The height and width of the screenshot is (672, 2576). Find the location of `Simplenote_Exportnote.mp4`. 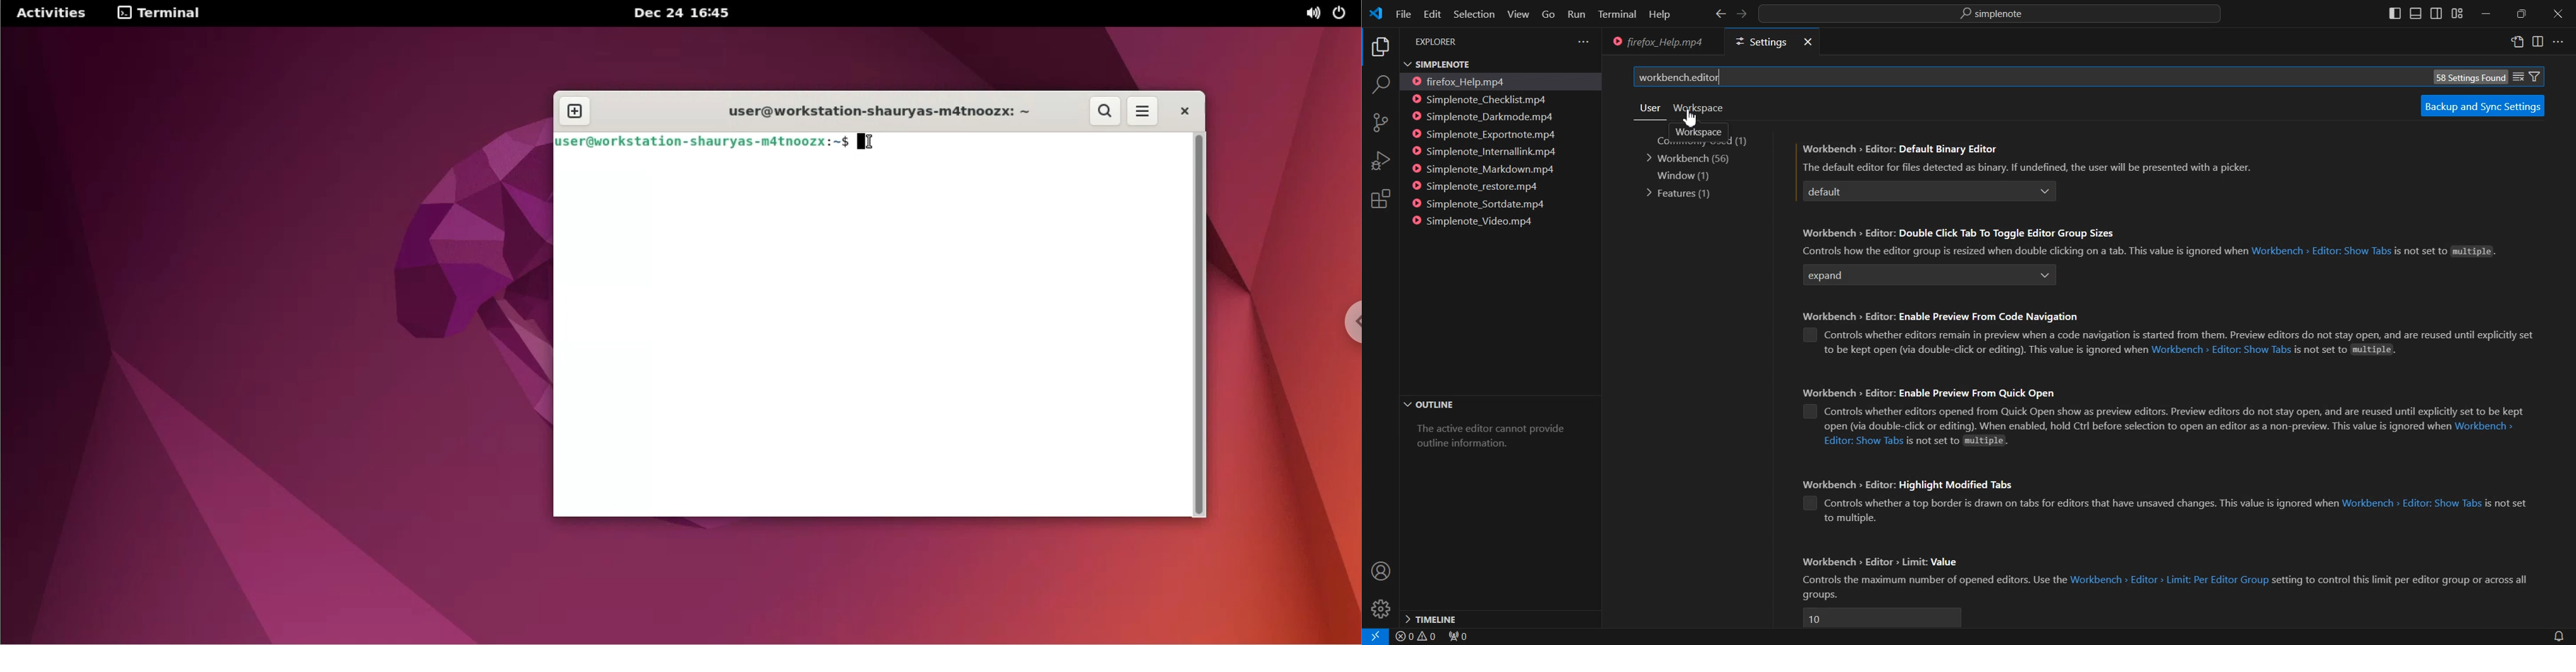

Simplenote_Exportnote.mp4 is located at coordinates (1486, 133).